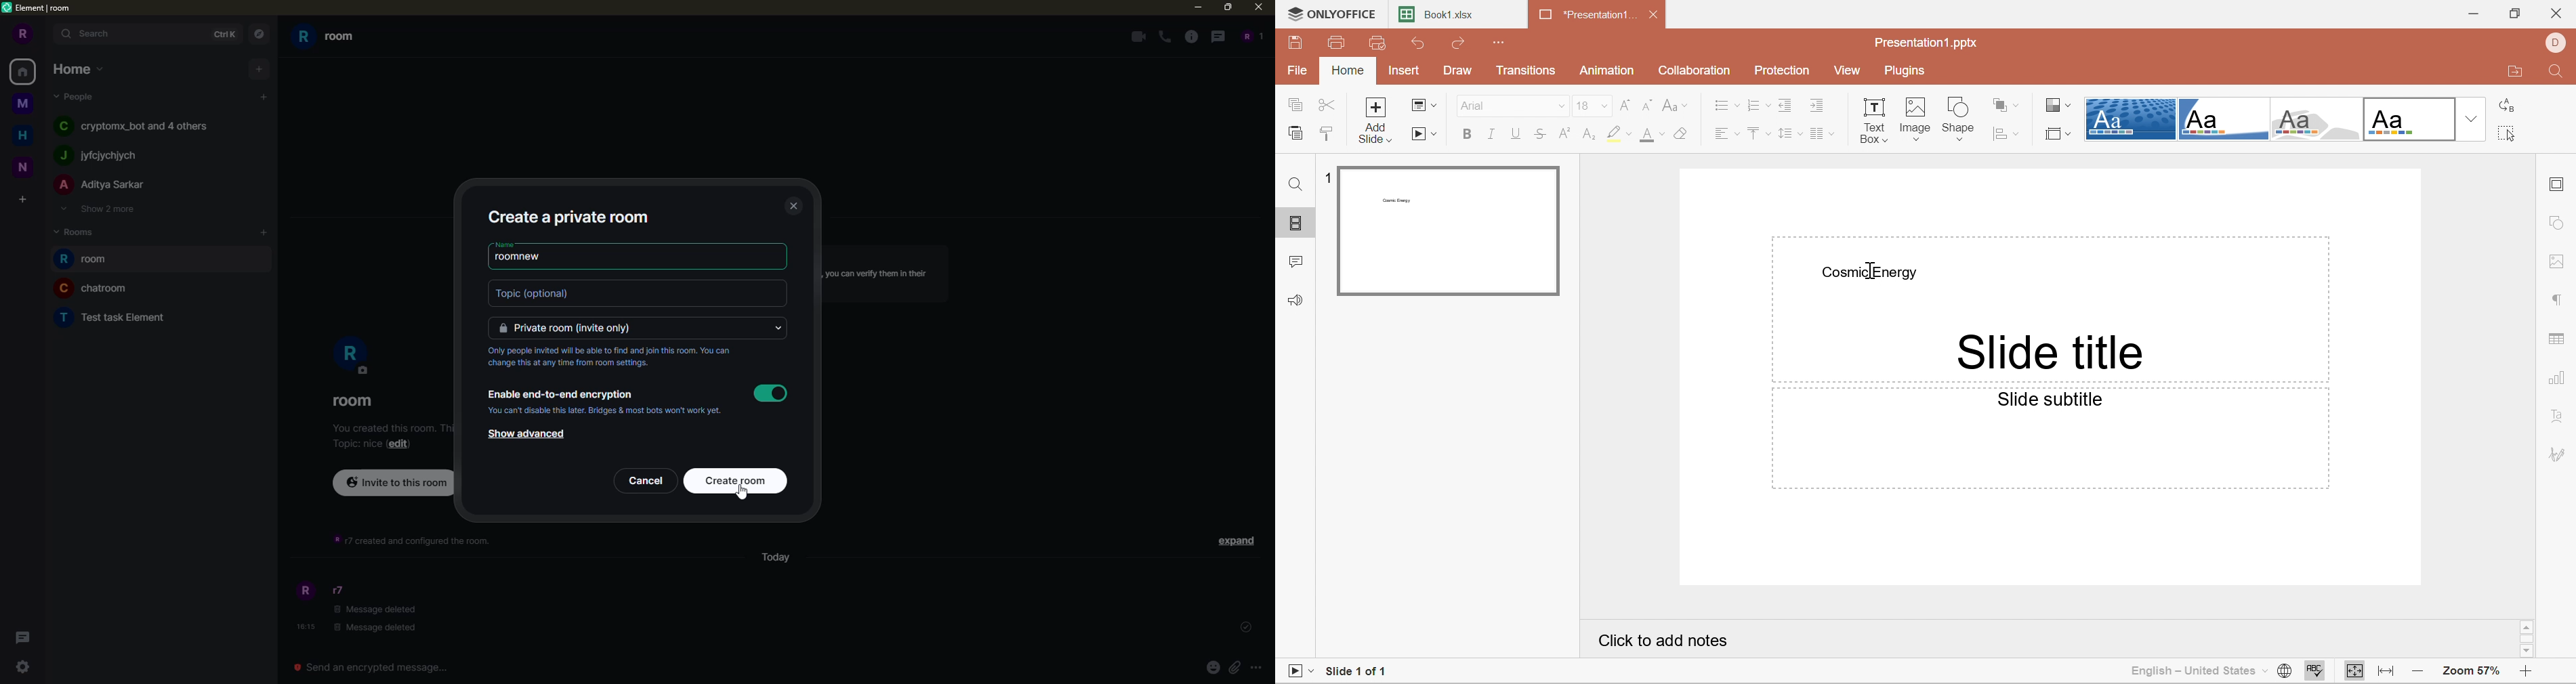 Image resolution: width=2576 pixels, height=700 pixels. What do you see at coordinates (388, 426) in the screenshot?
I see `info` at bounding box center [388, 426].